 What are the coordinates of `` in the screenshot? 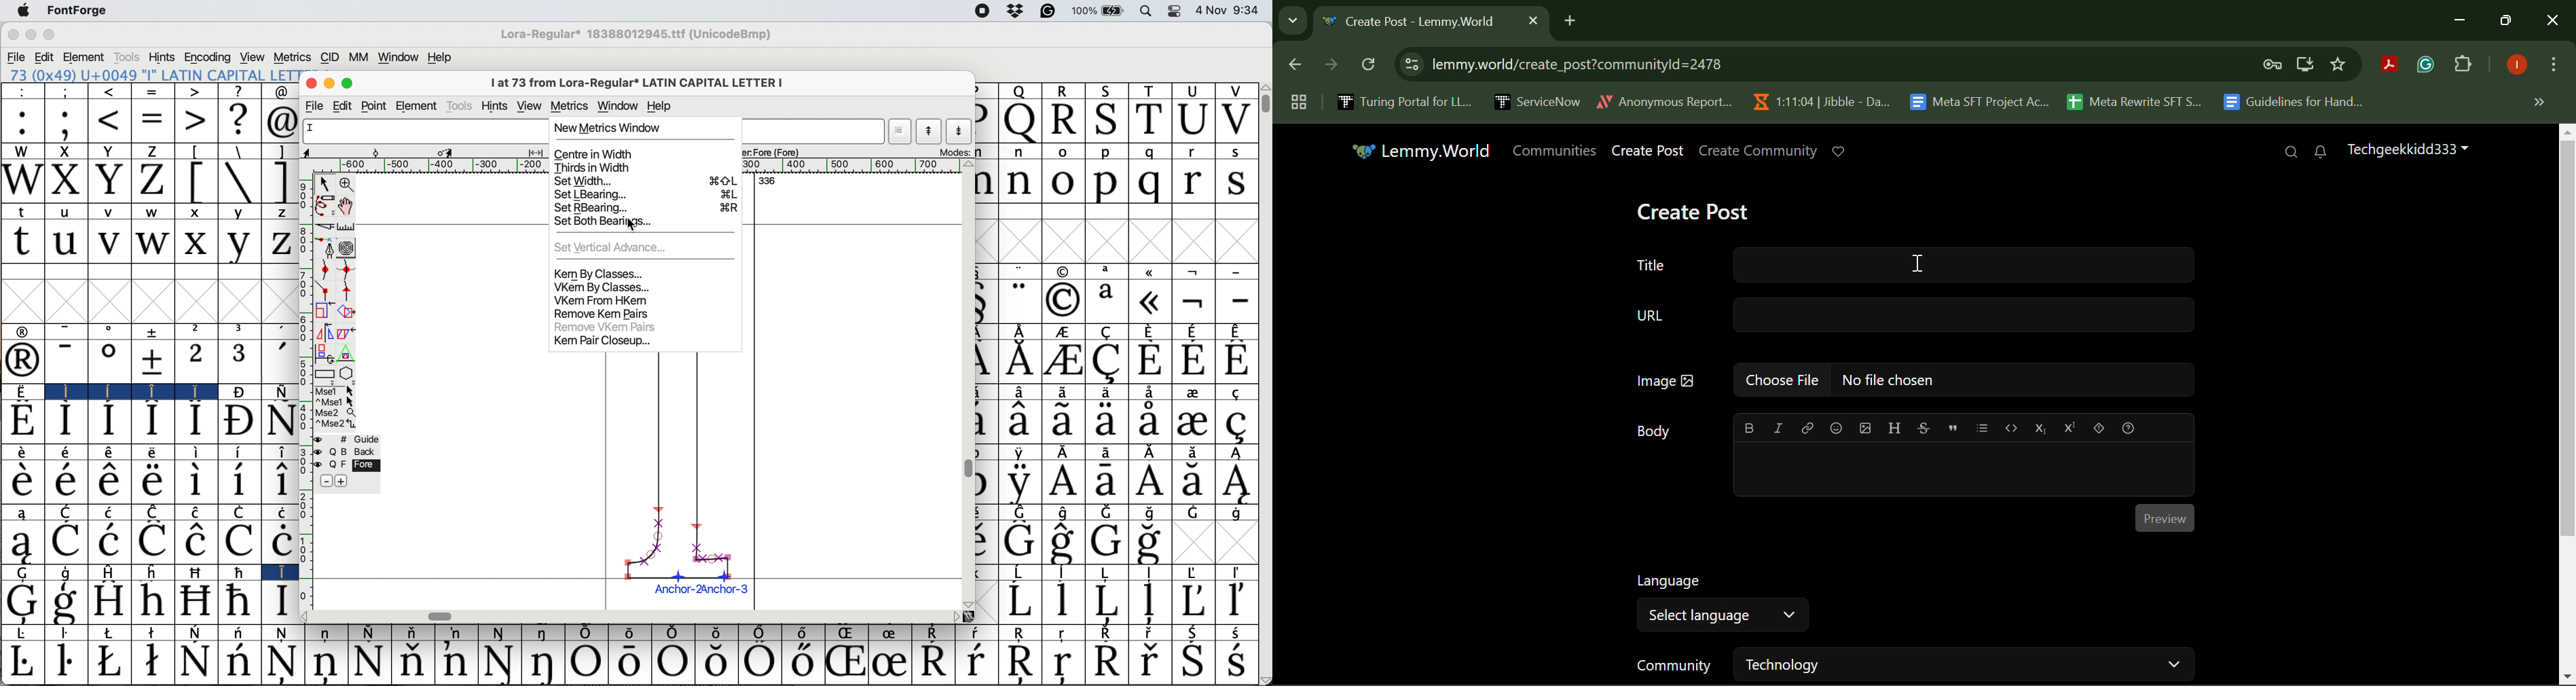 It's located at (321, 439).